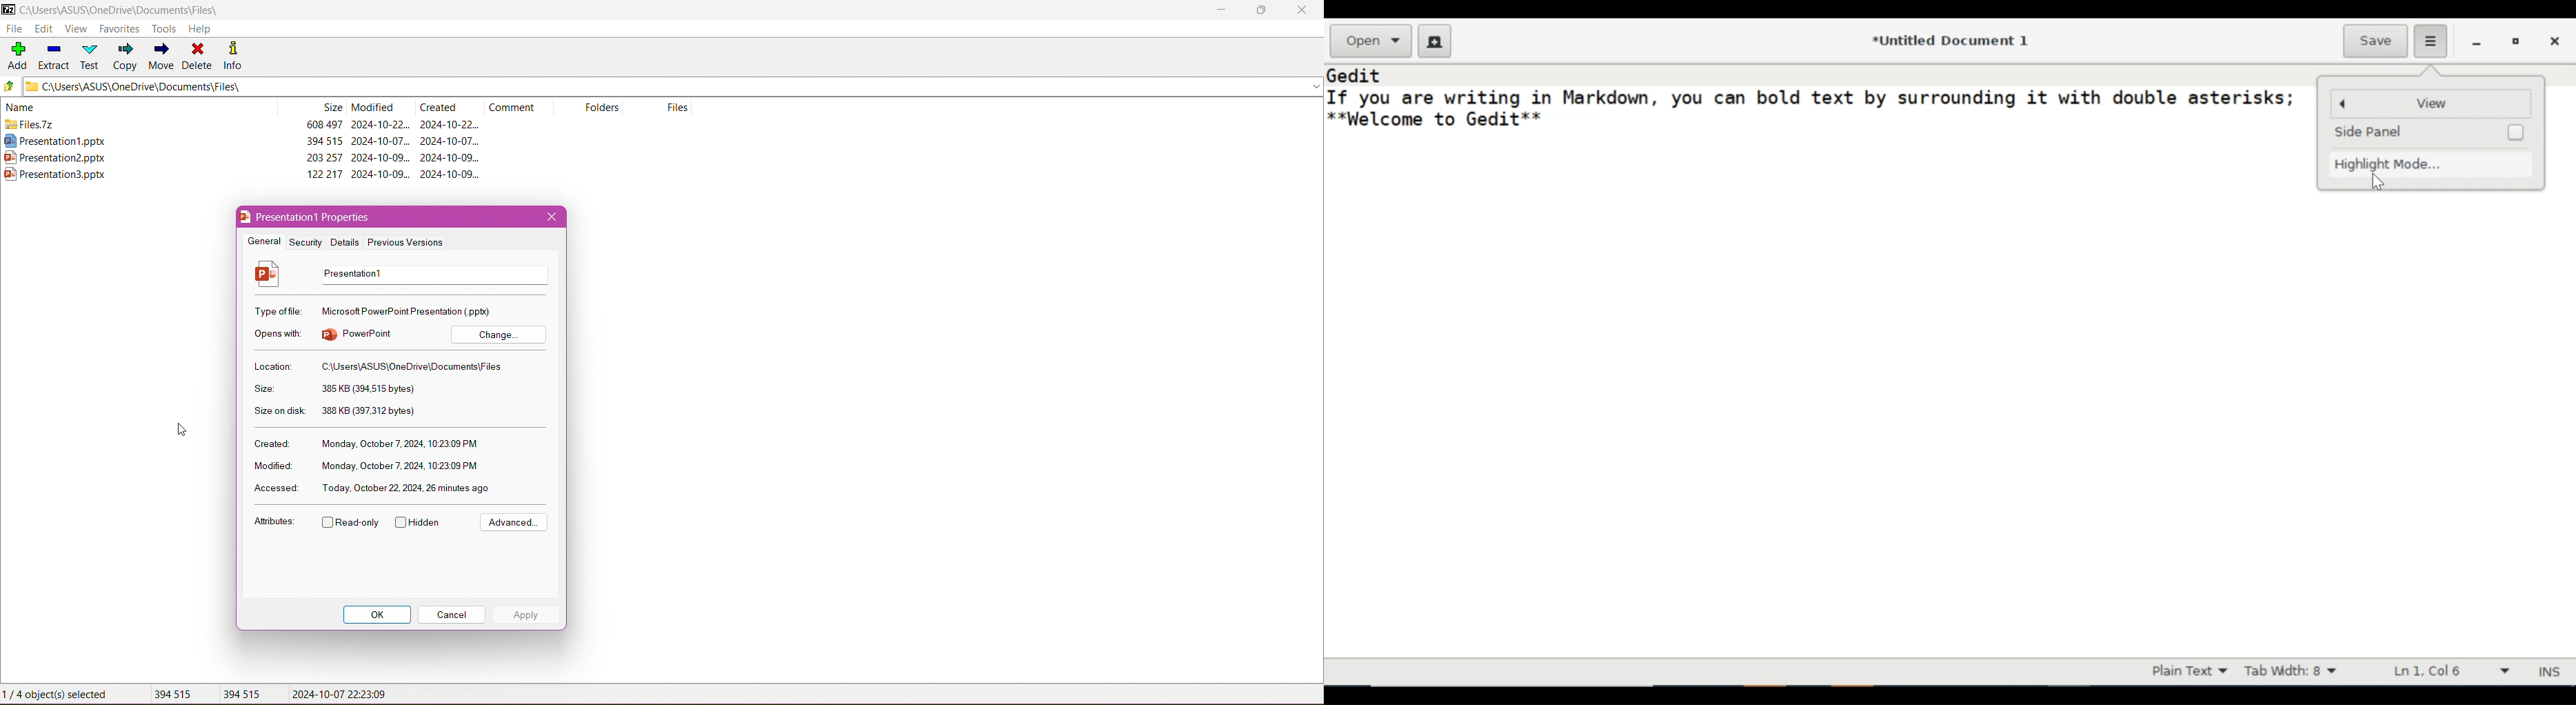 This screenshot has height=728, width=2576. Describe the element at coordinates (452, 615) in the screenshot. I see `Cancel` at that location.